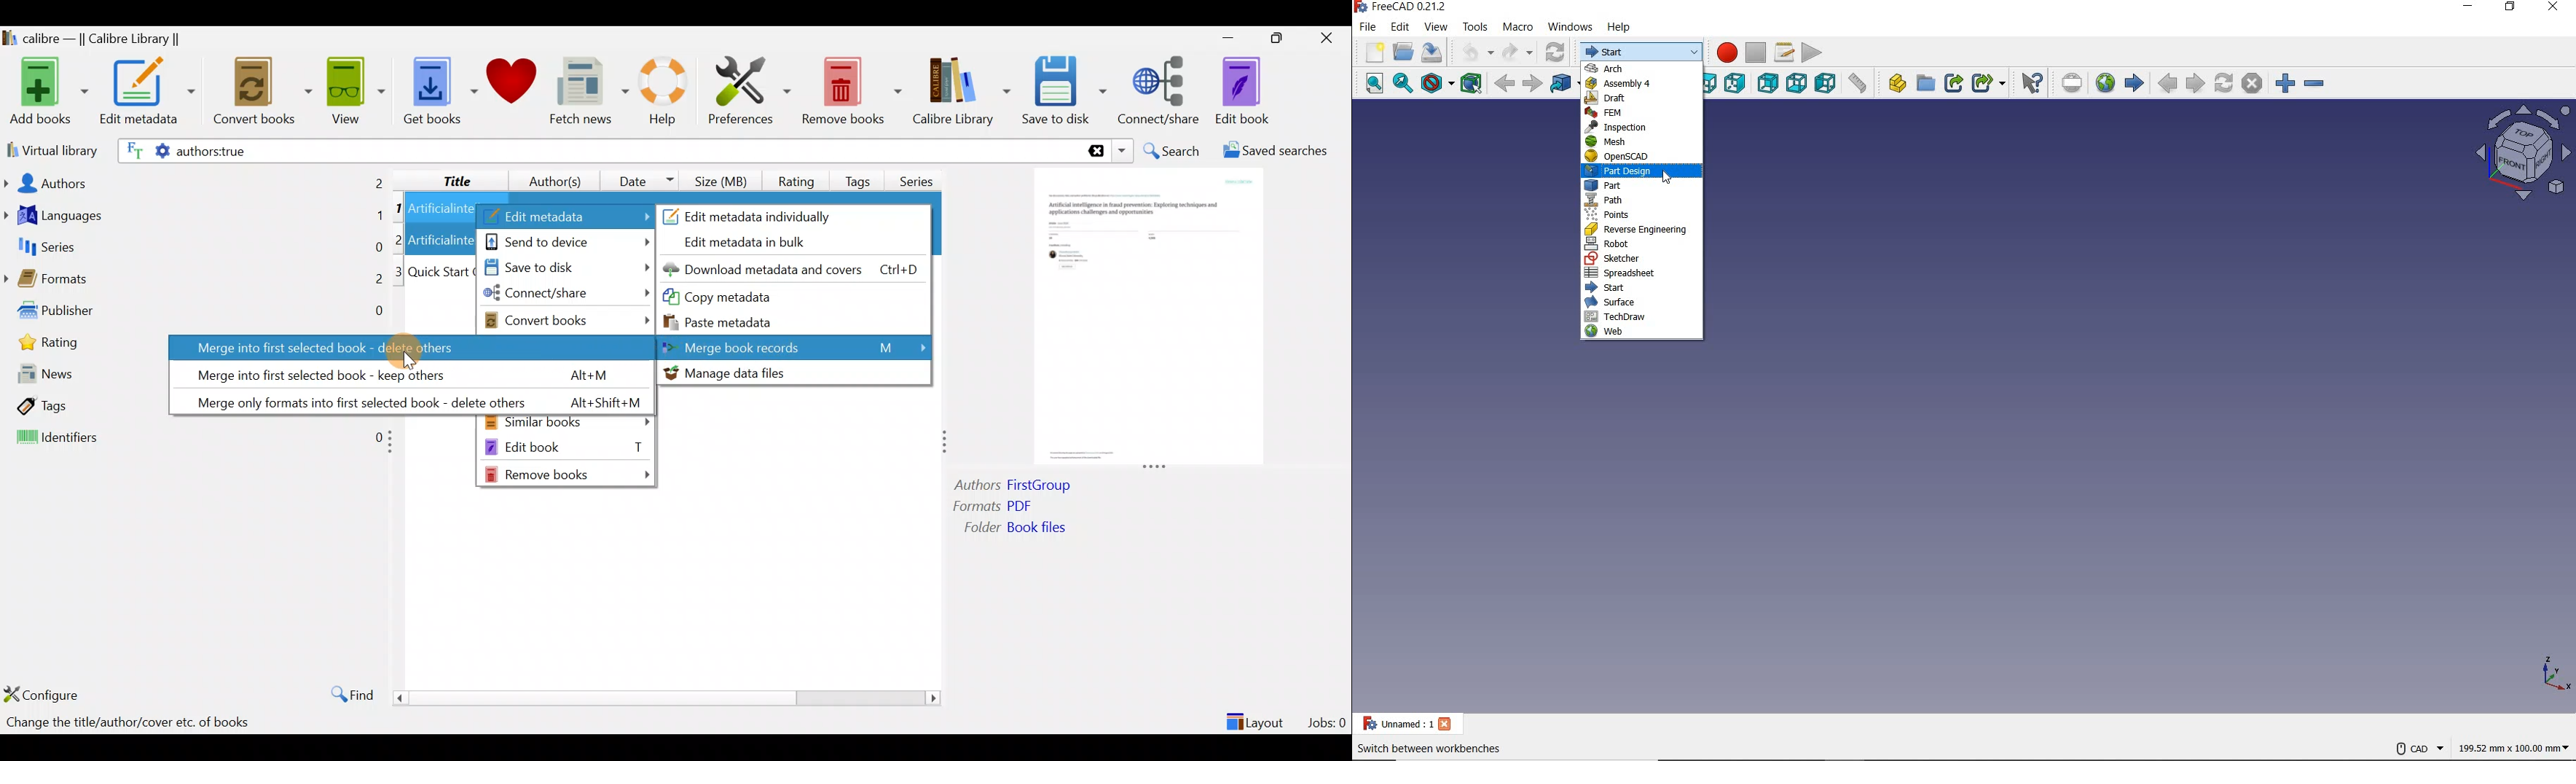  What do you see at coordinates (2253, 84) in the screenshot?
I see `STOP LOADING` at bounding box center [2253, 84].